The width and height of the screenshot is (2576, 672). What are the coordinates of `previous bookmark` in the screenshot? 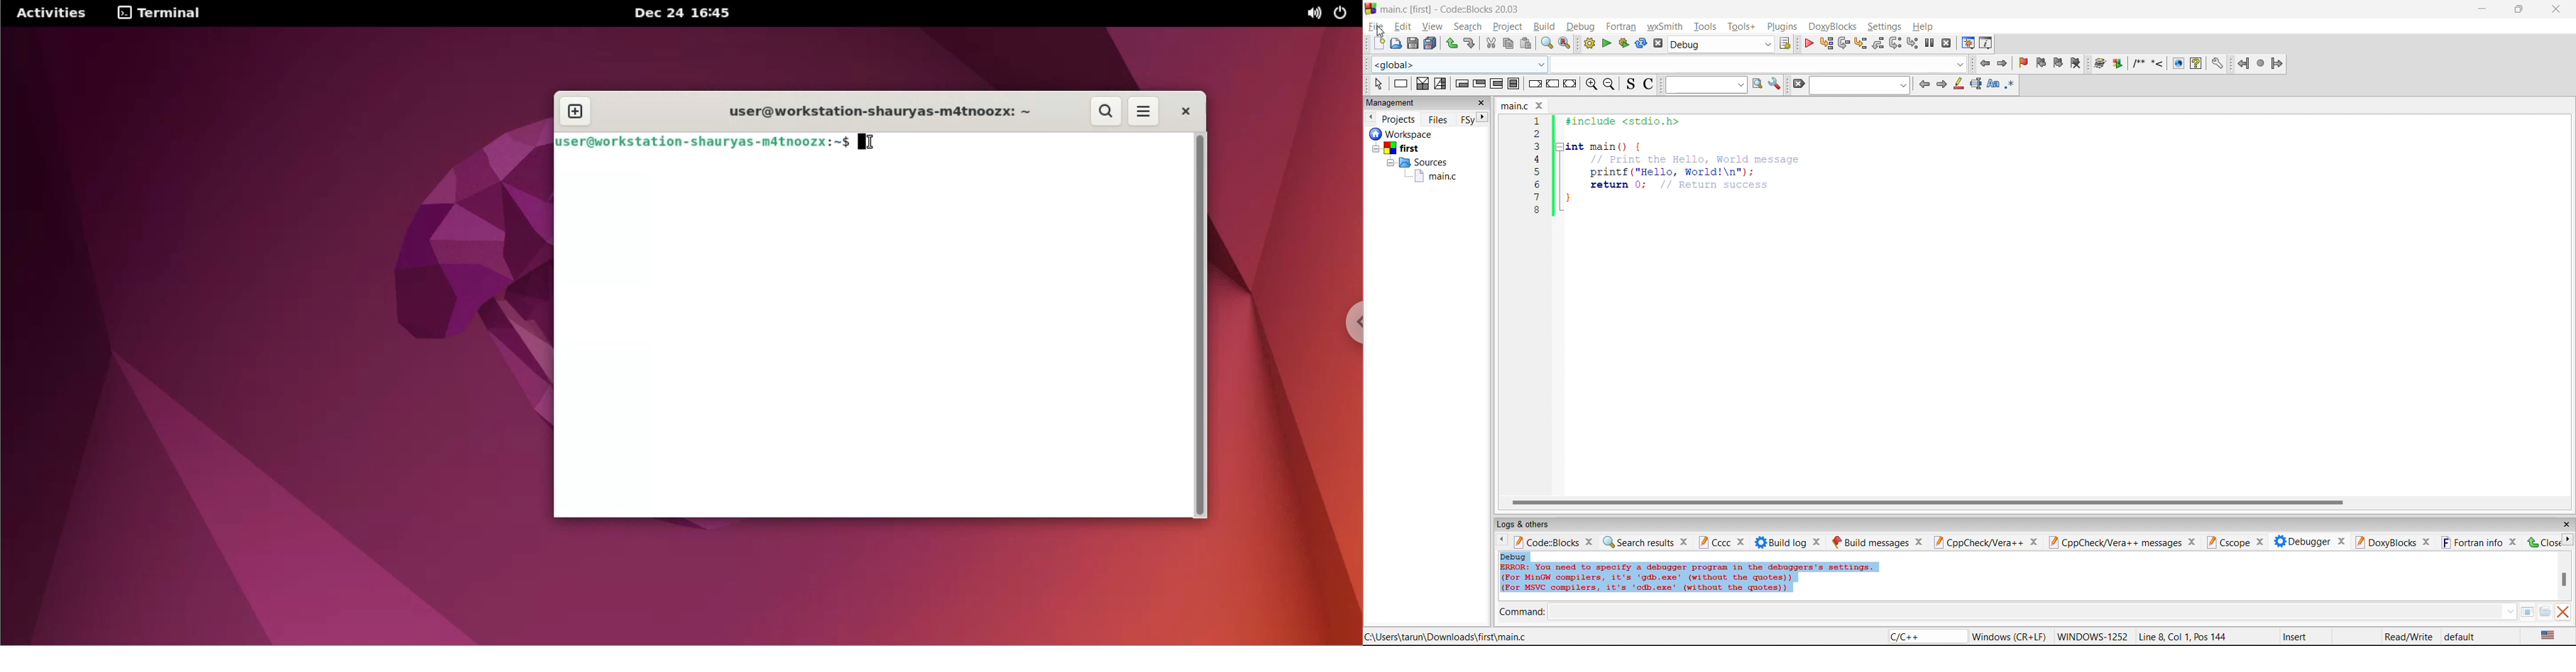 It's located at (2041, 63).